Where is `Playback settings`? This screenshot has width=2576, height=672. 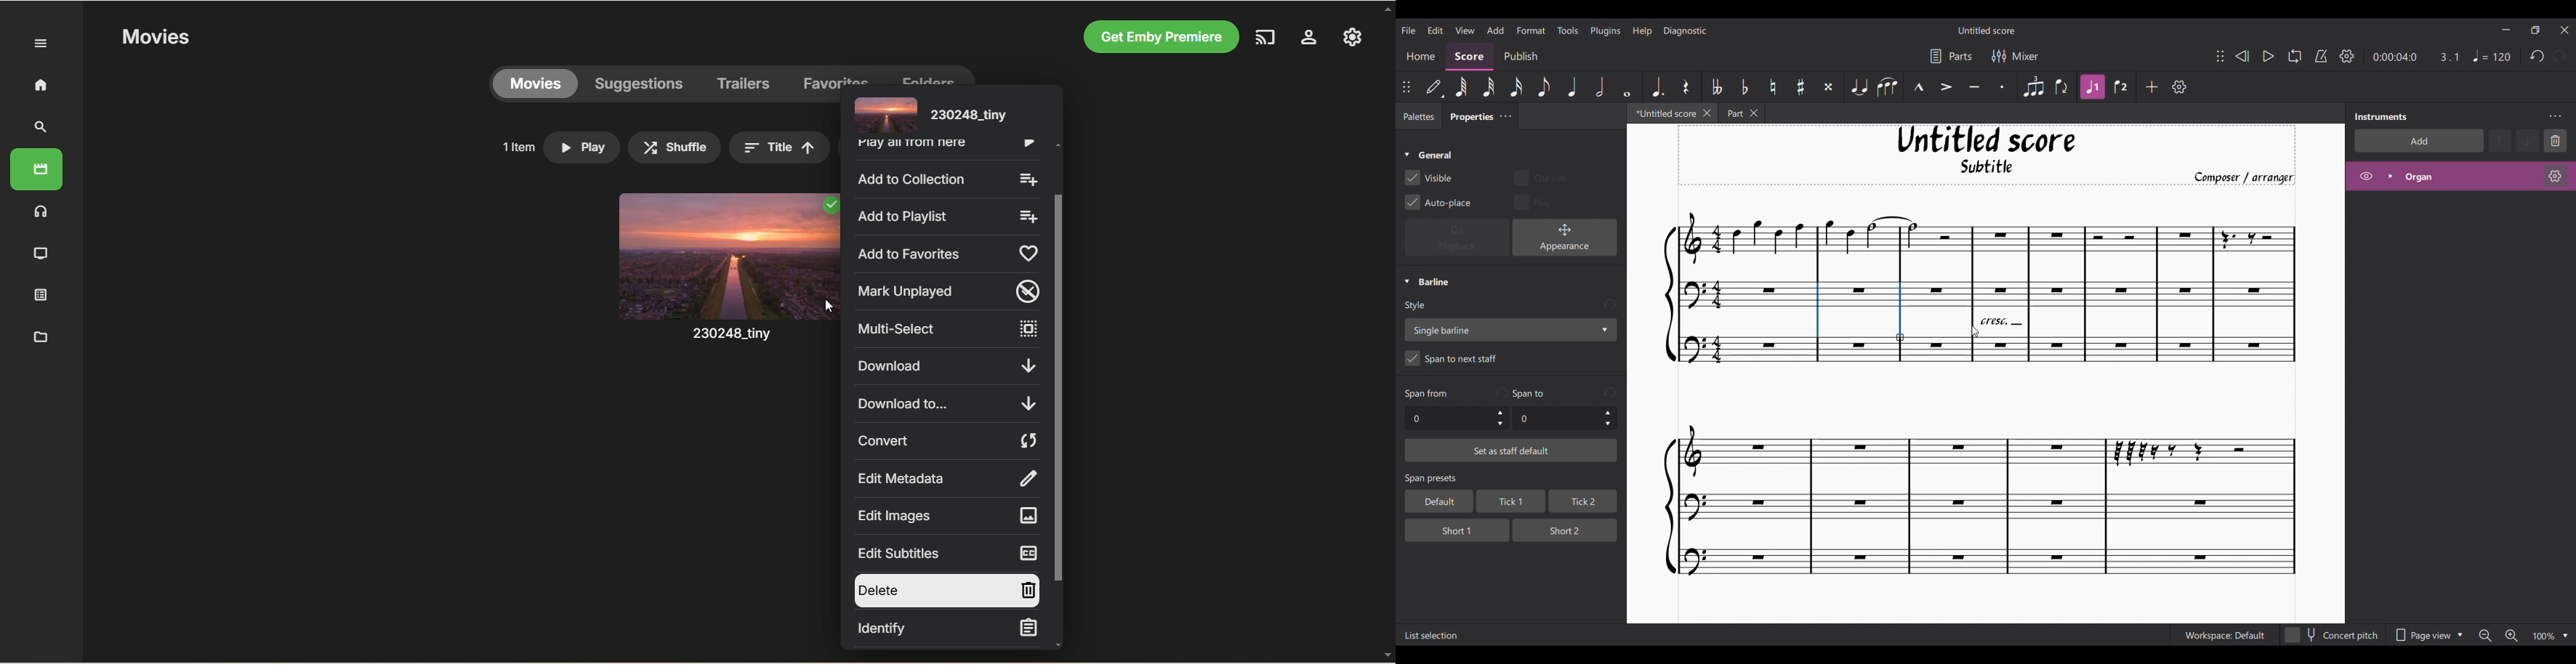
Playback settings is located at coordinates (2347, 56).